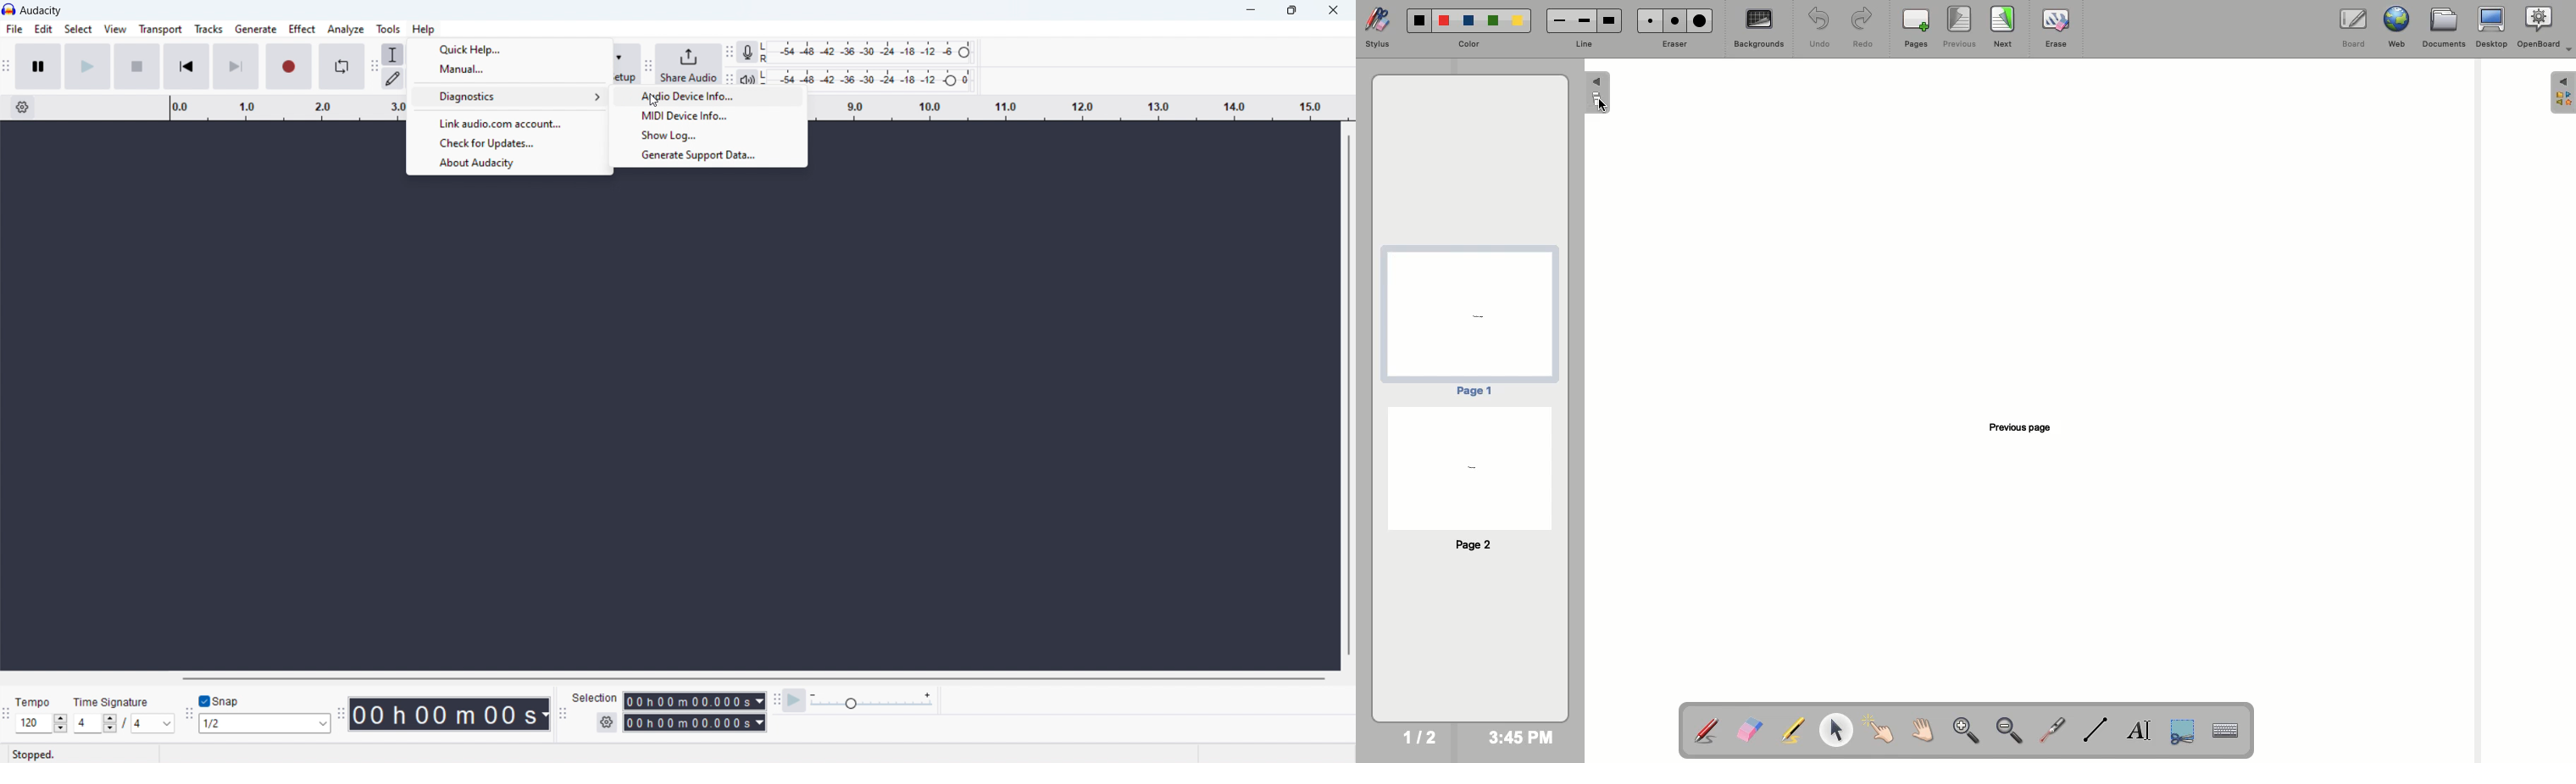 This screenshot has width=2576, height=784. I want to click on timeline, so click(278, 107).